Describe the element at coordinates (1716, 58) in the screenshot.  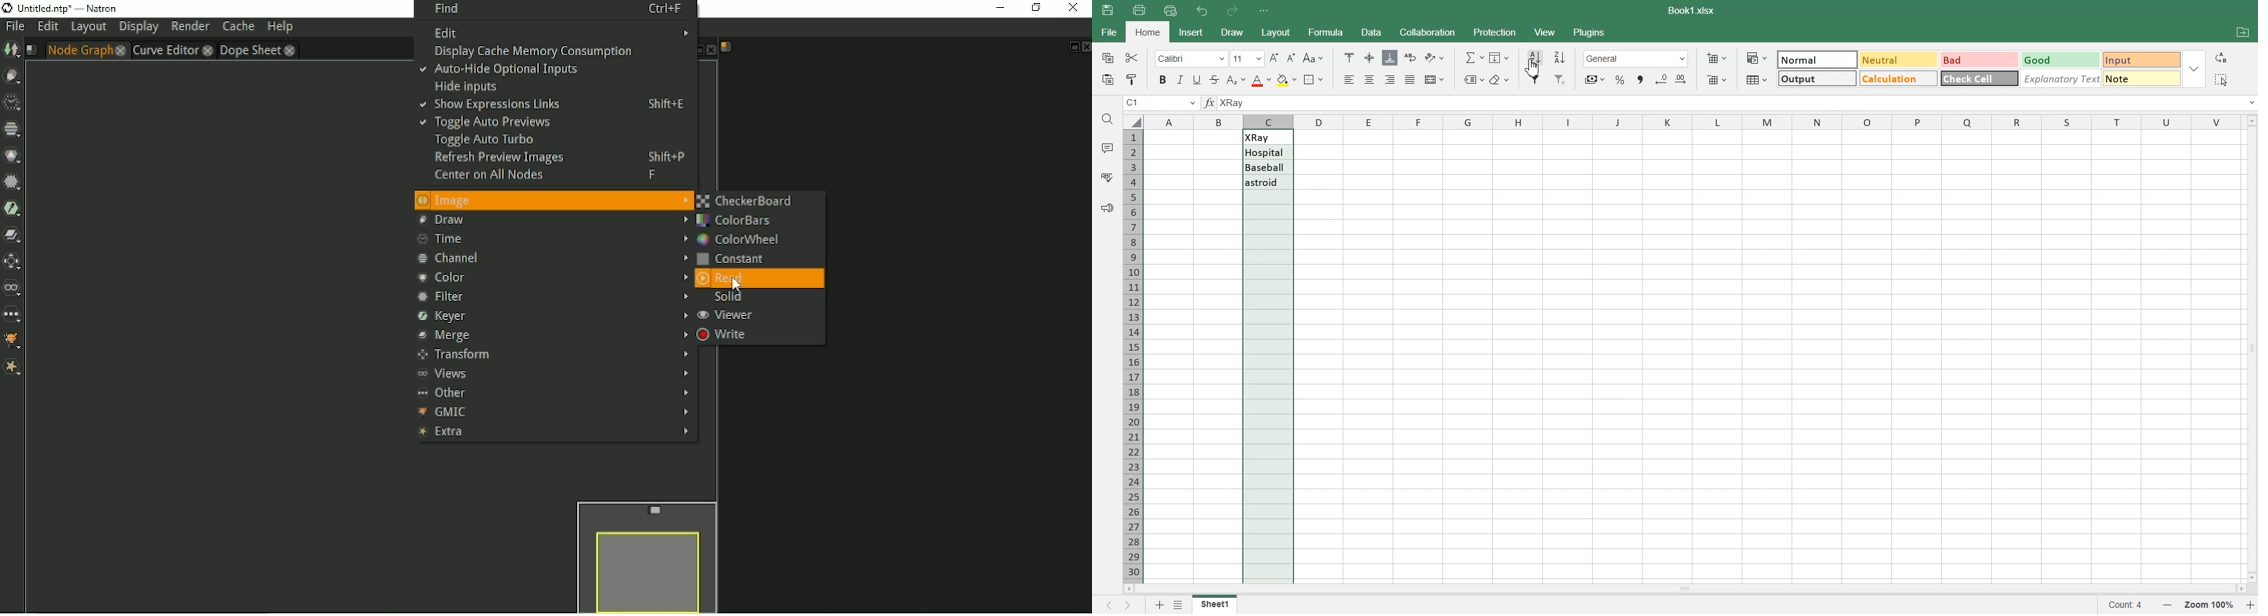
I see `Insert Cell` at that location.